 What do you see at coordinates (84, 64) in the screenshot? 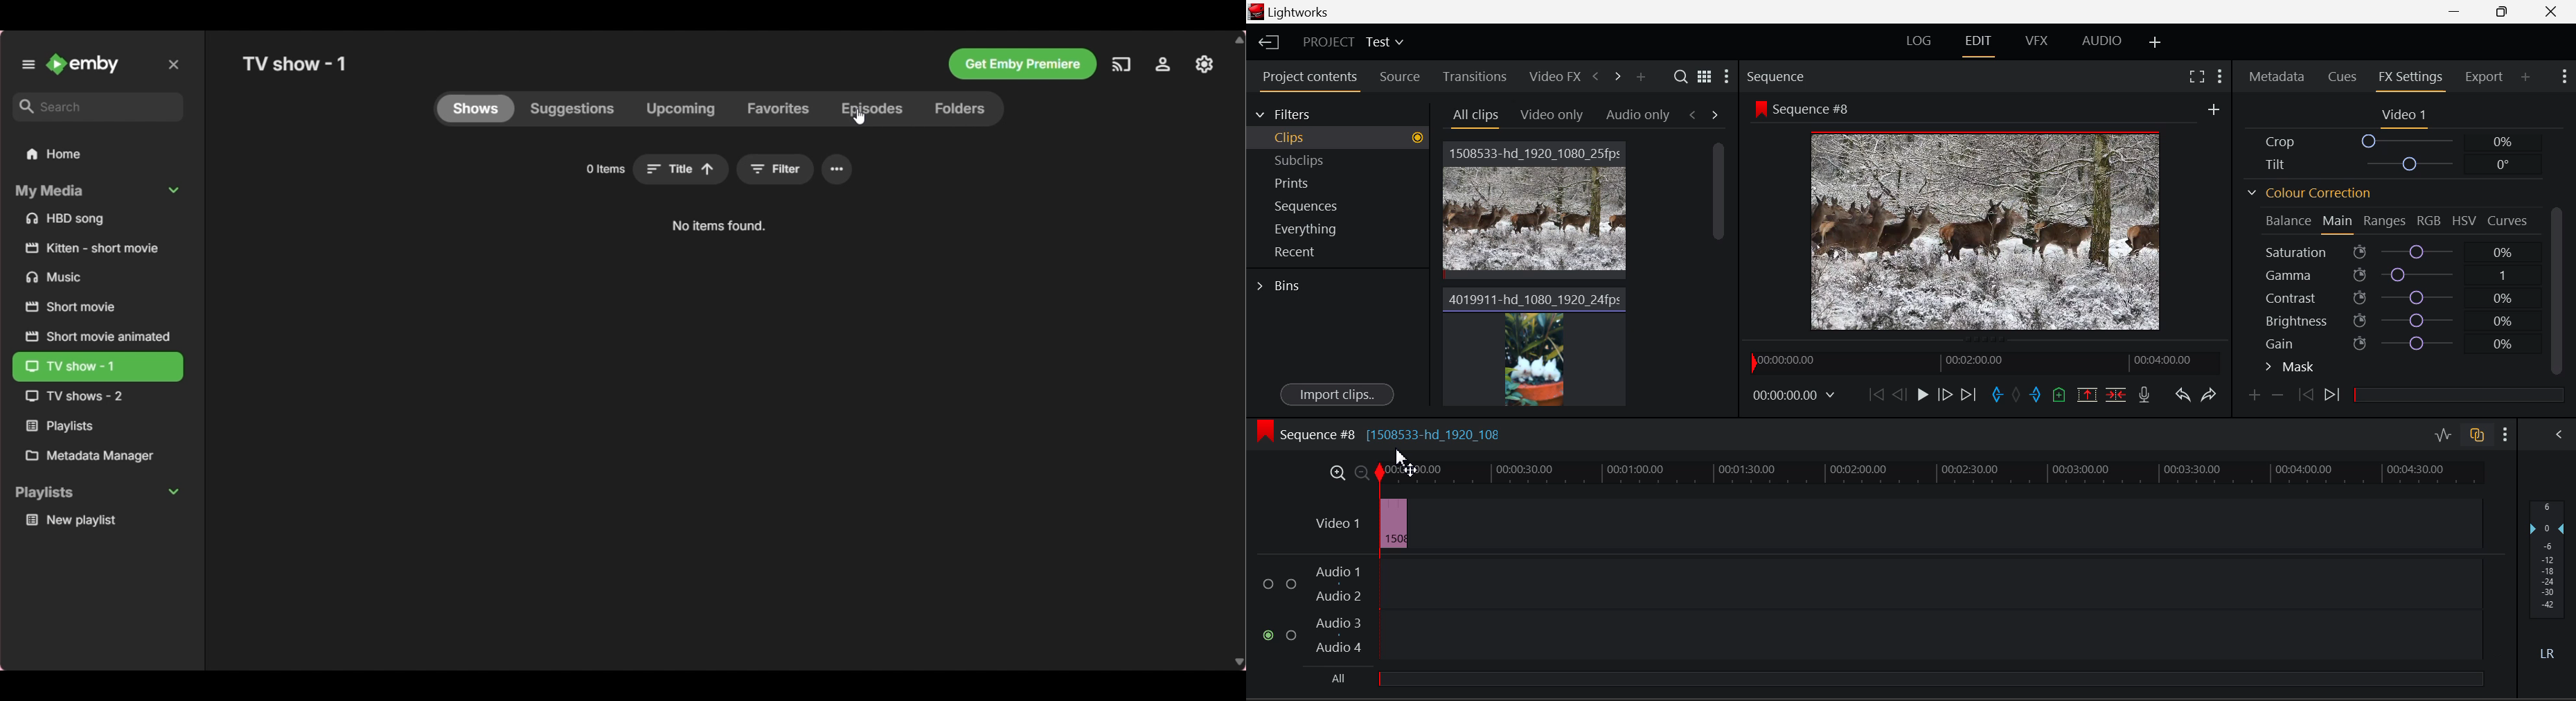
I see `Go to home` at bounding box center [84, 64].